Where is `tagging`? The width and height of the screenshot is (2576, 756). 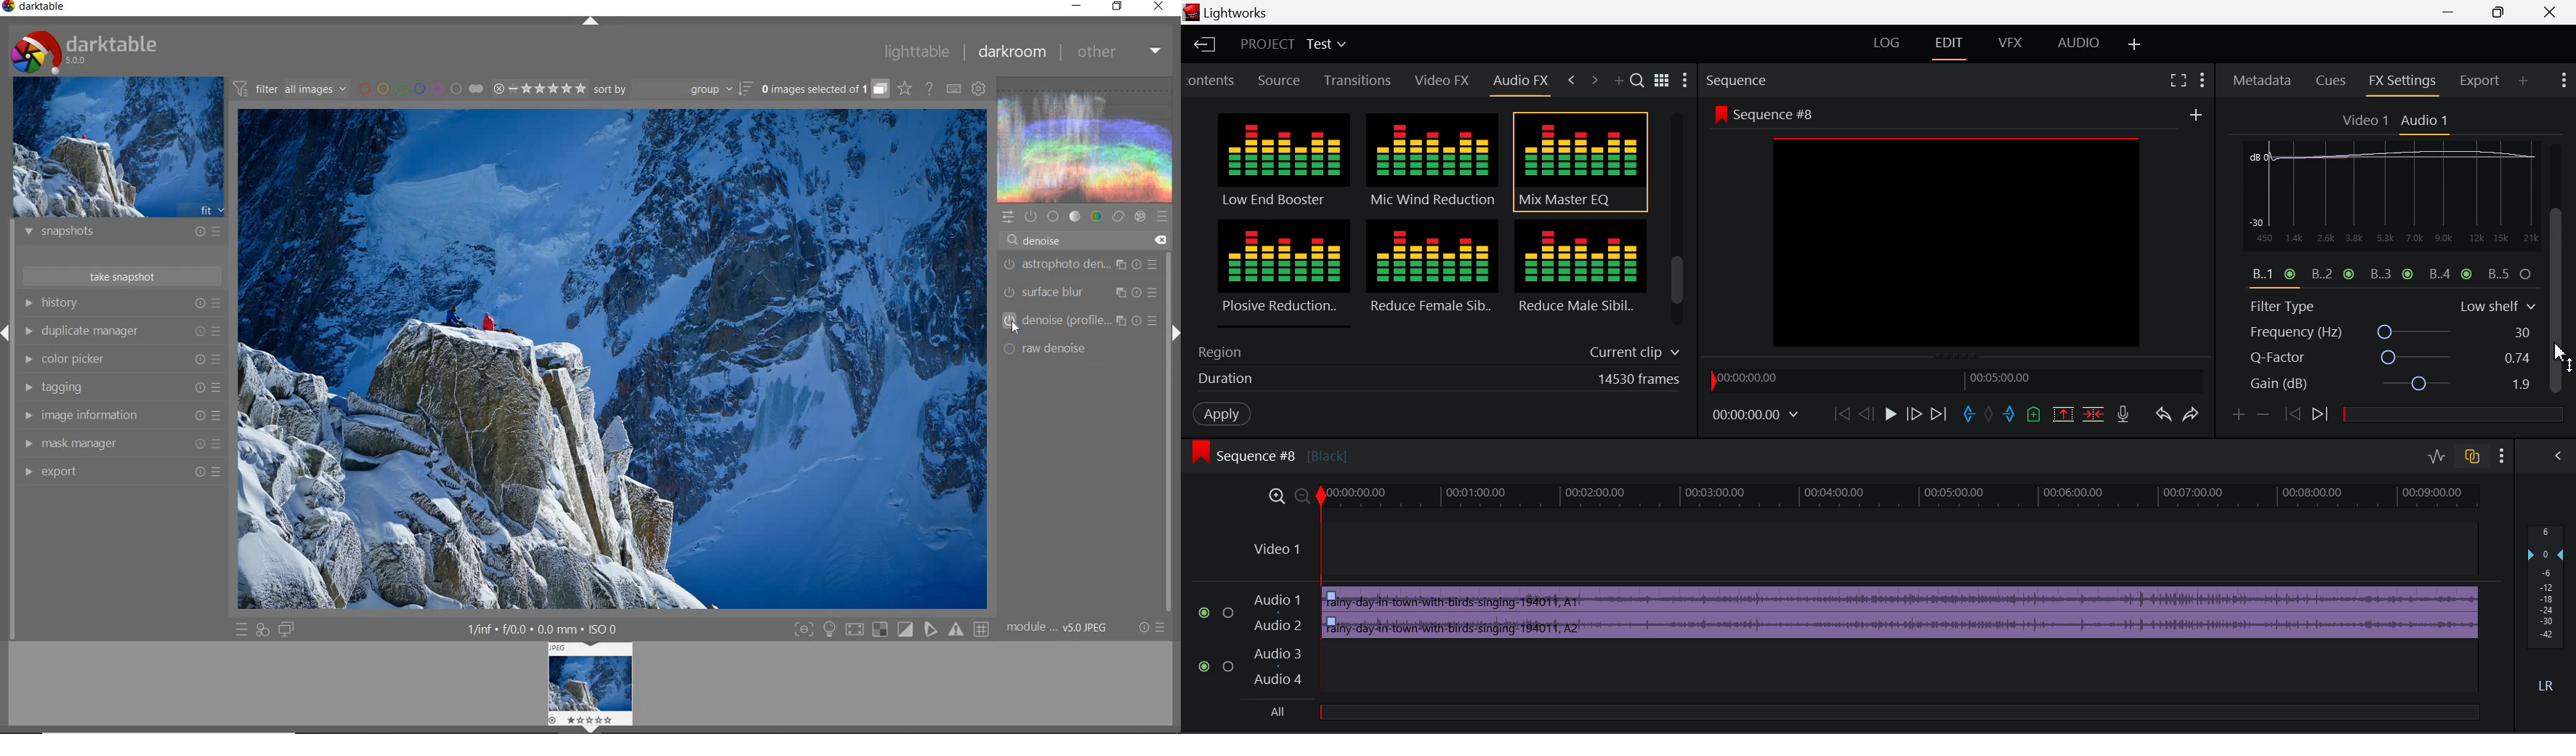 tagging is located at coordinates (121, 388).